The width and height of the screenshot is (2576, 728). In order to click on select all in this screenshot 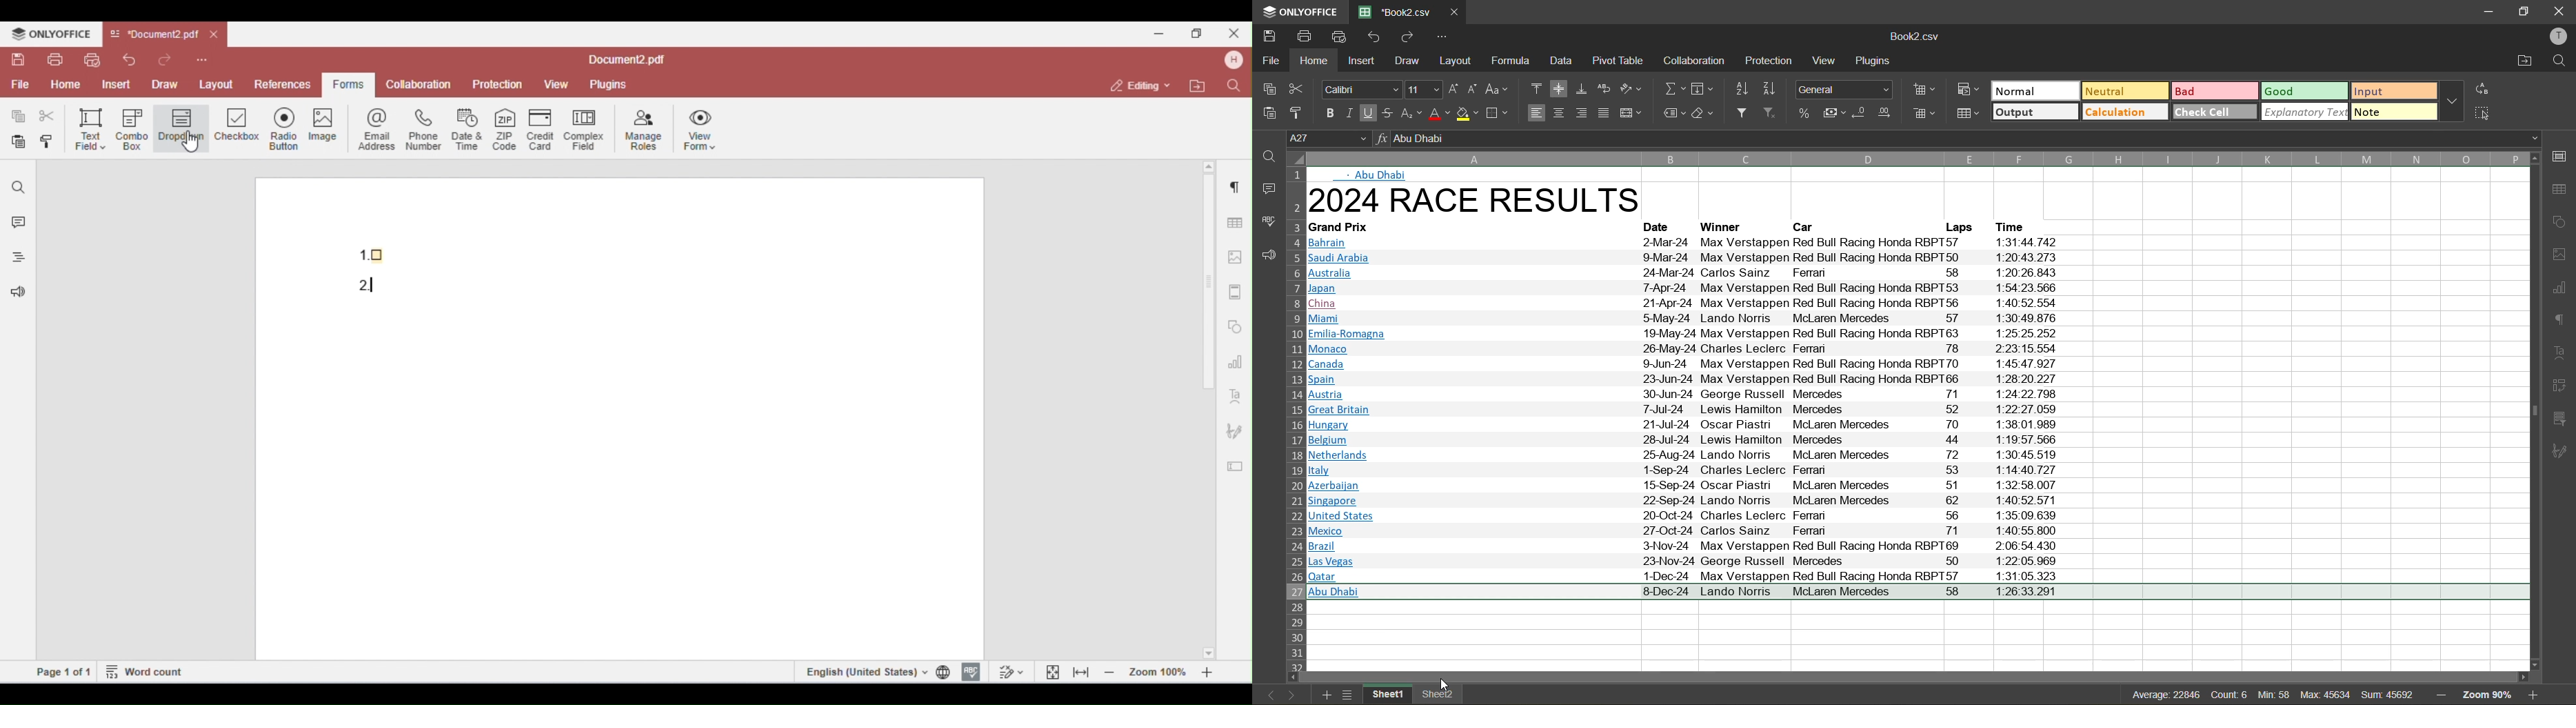, I will do `click(2484, 112)`.